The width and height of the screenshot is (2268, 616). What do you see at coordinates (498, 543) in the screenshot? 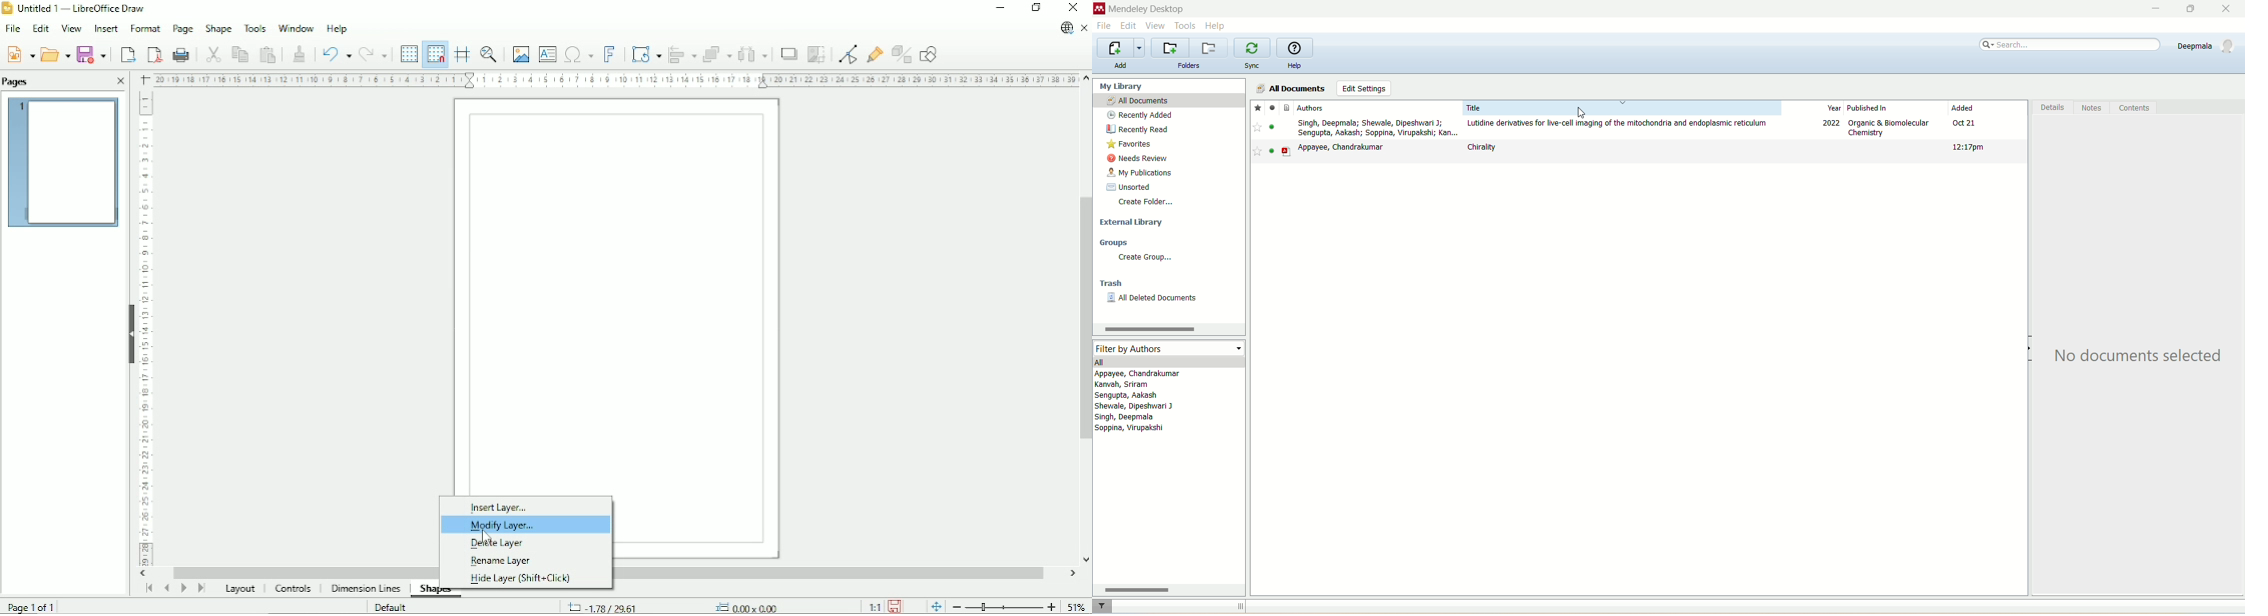
I see `Delete layer` at bounding box center [498, 543].